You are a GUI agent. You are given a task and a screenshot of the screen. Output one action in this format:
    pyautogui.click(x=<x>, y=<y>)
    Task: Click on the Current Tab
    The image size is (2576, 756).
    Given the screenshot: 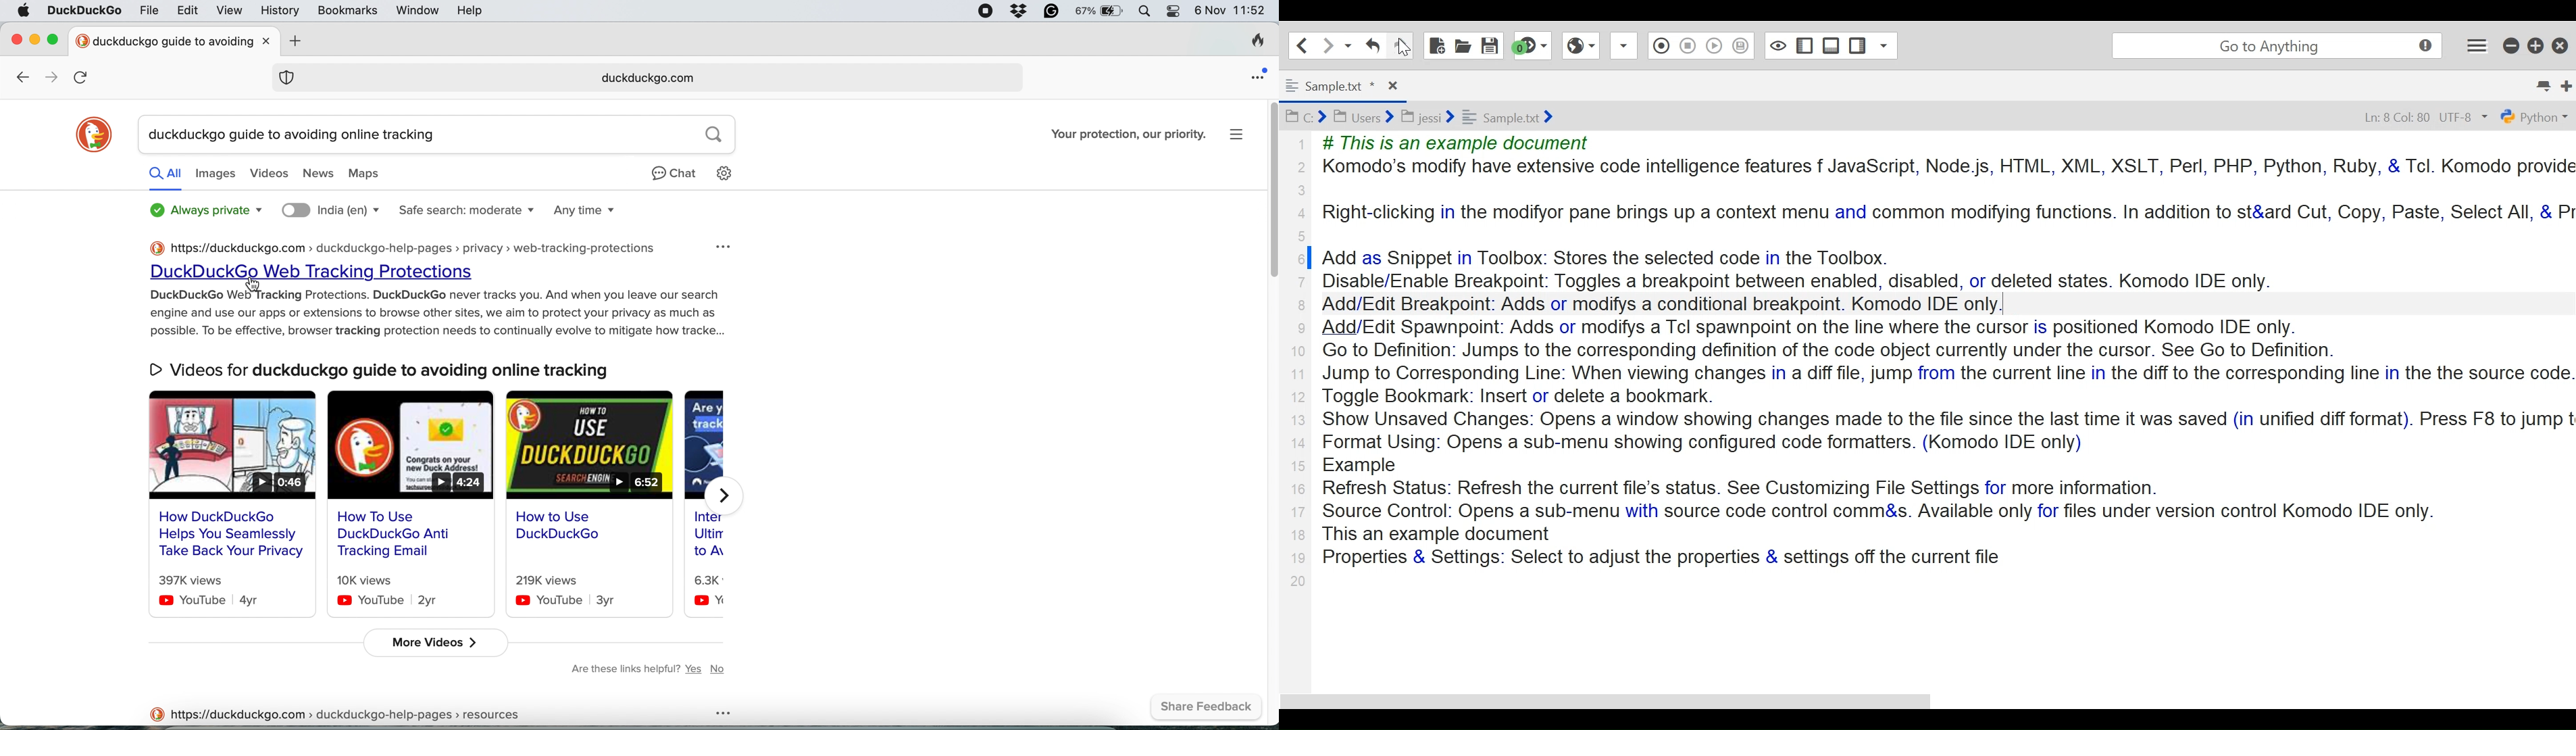 What is the action you would take?
    pyautogui.click(x=1330, y=88)
    